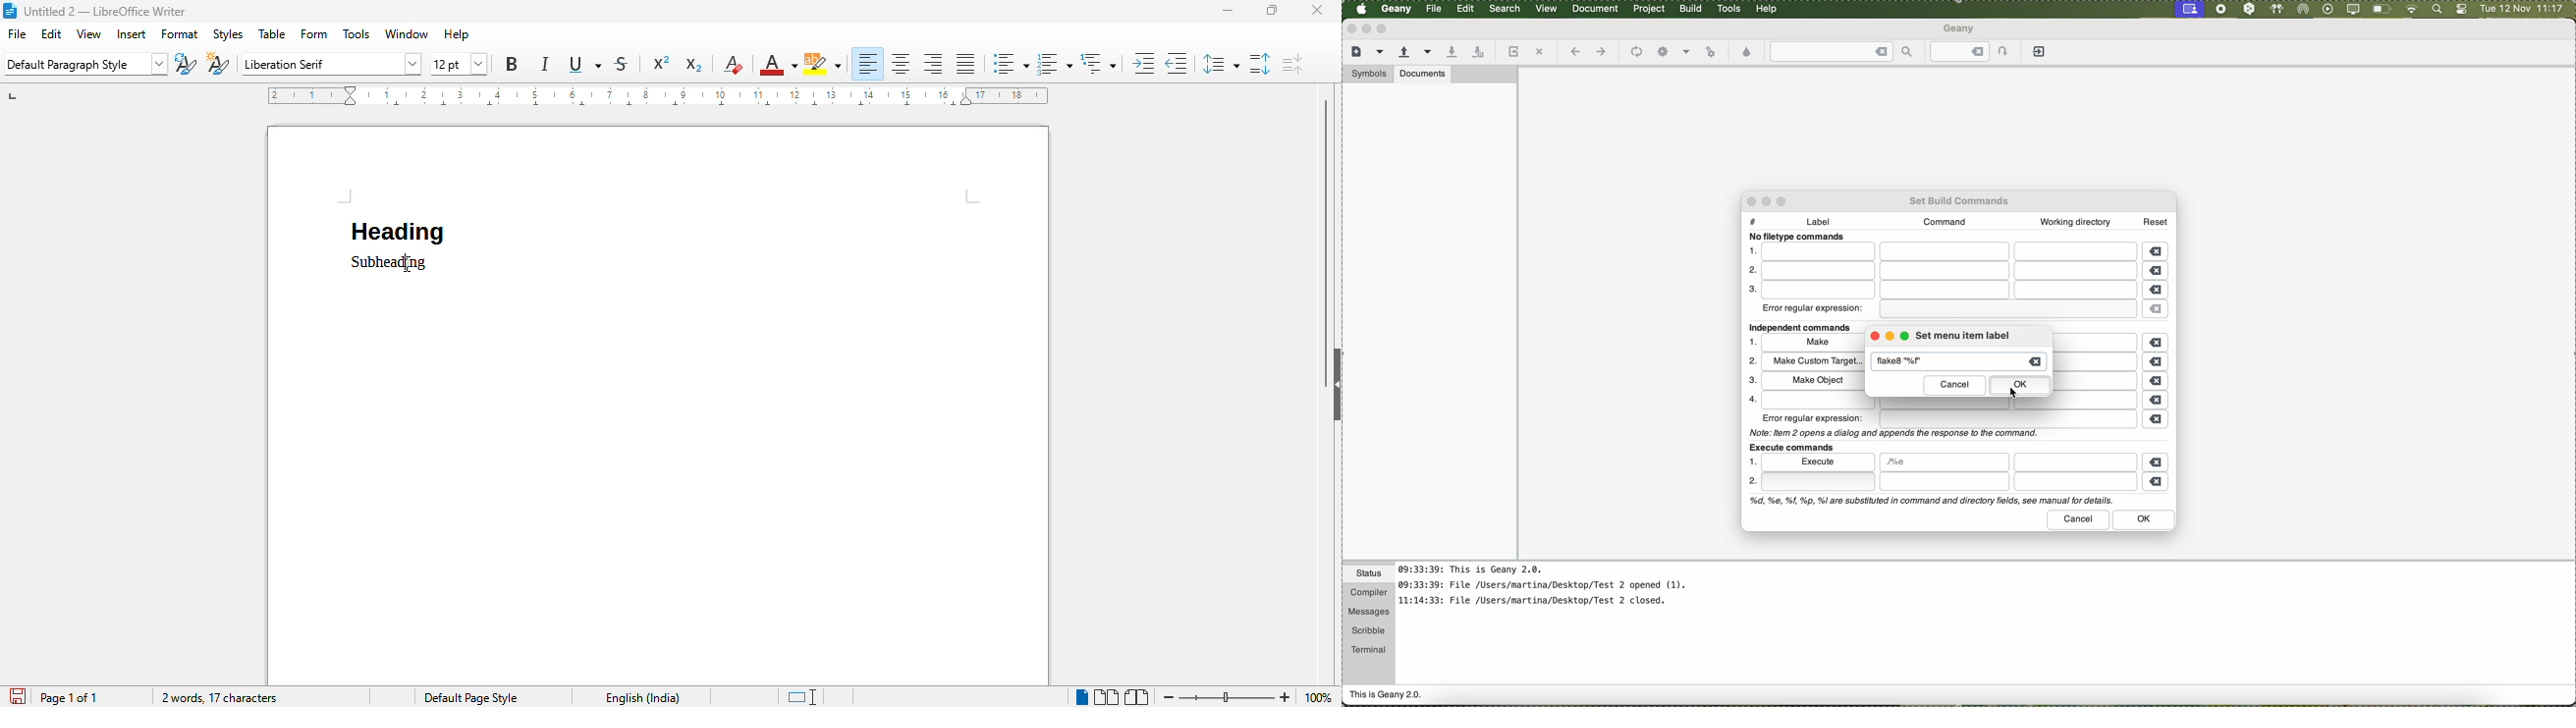  Describe the element at coordinates (2522, 9) in the screenshot. I see `date and hour` at that location.